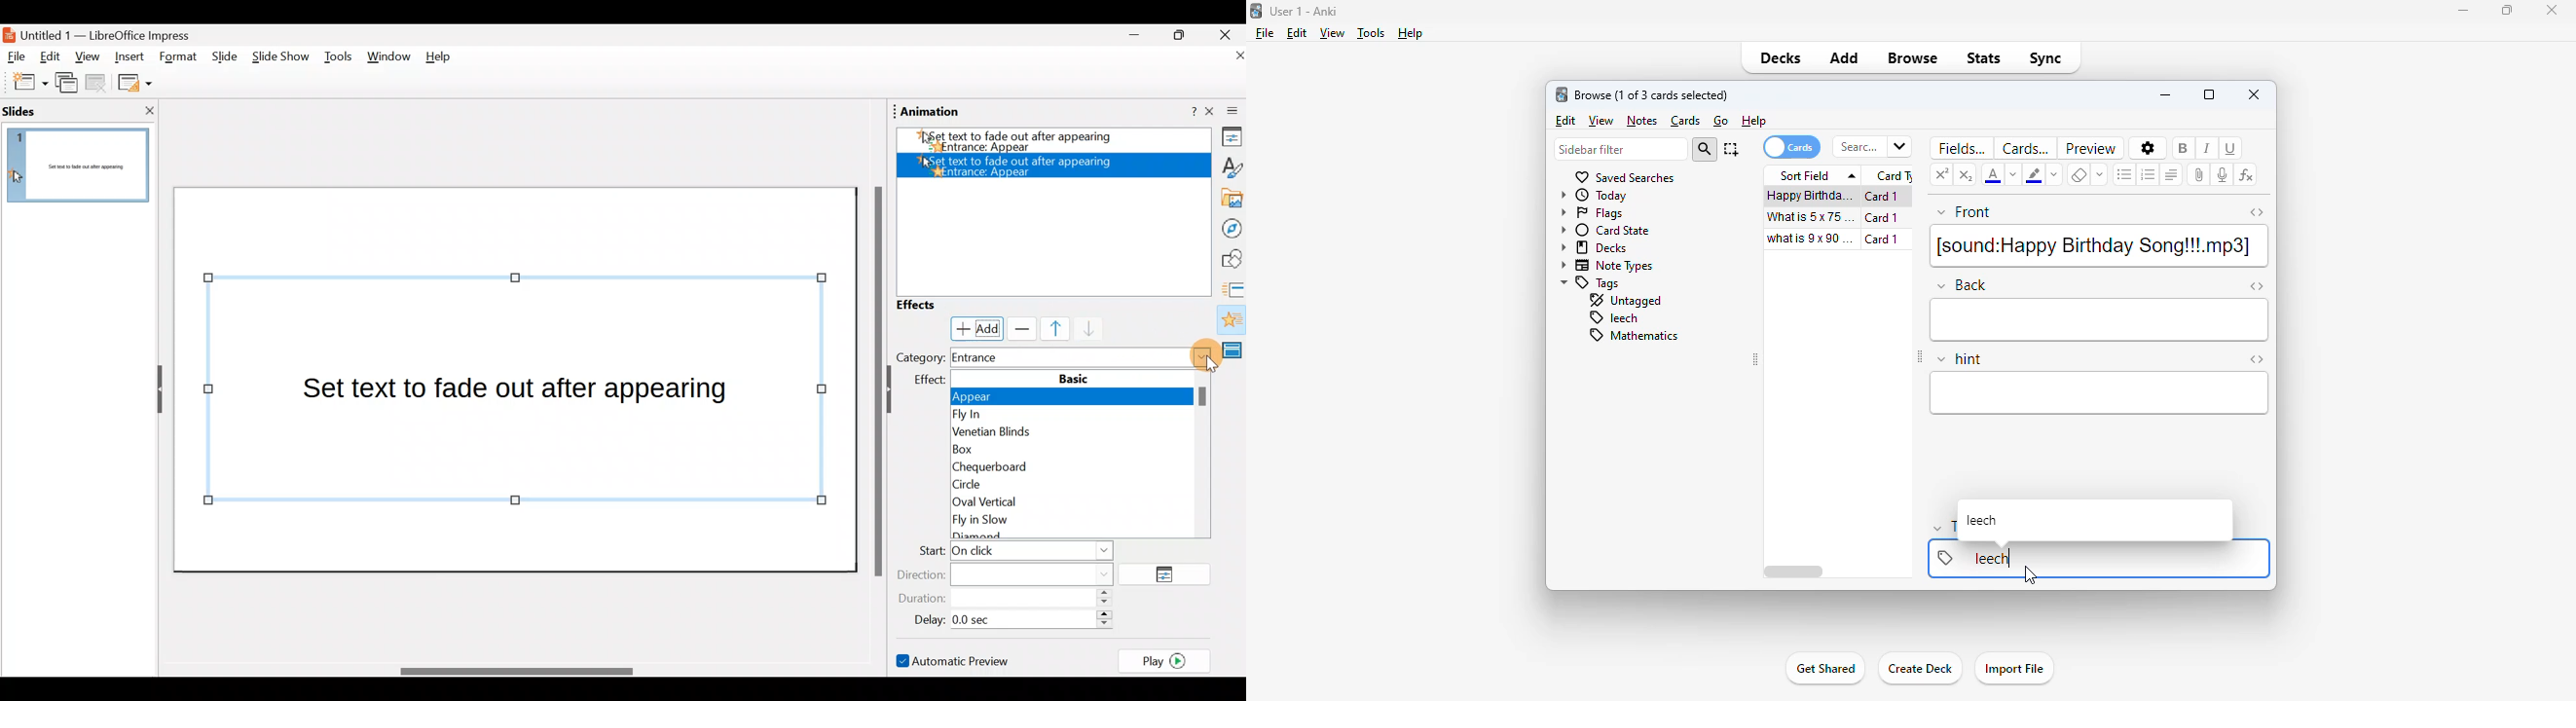  I want to click on Category, so click(920, 357).